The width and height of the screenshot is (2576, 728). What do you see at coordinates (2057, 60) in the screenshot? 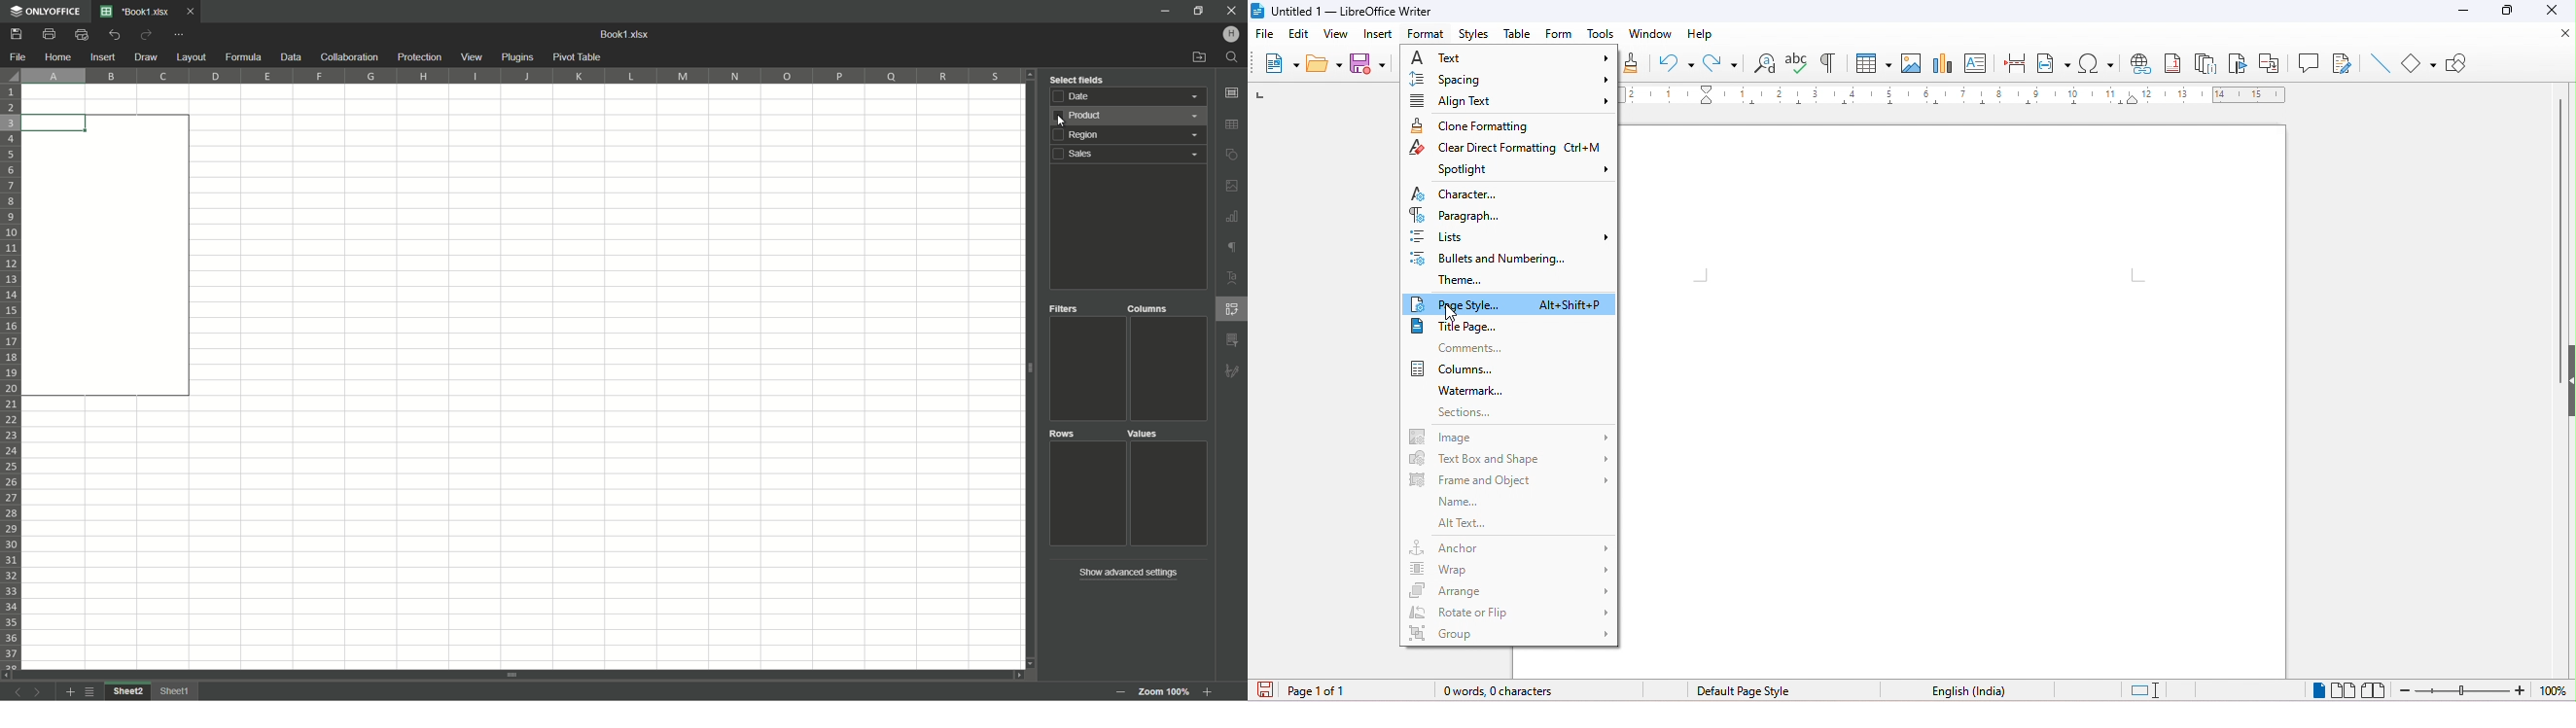
I see `field` at bounding box center [2057, 60].